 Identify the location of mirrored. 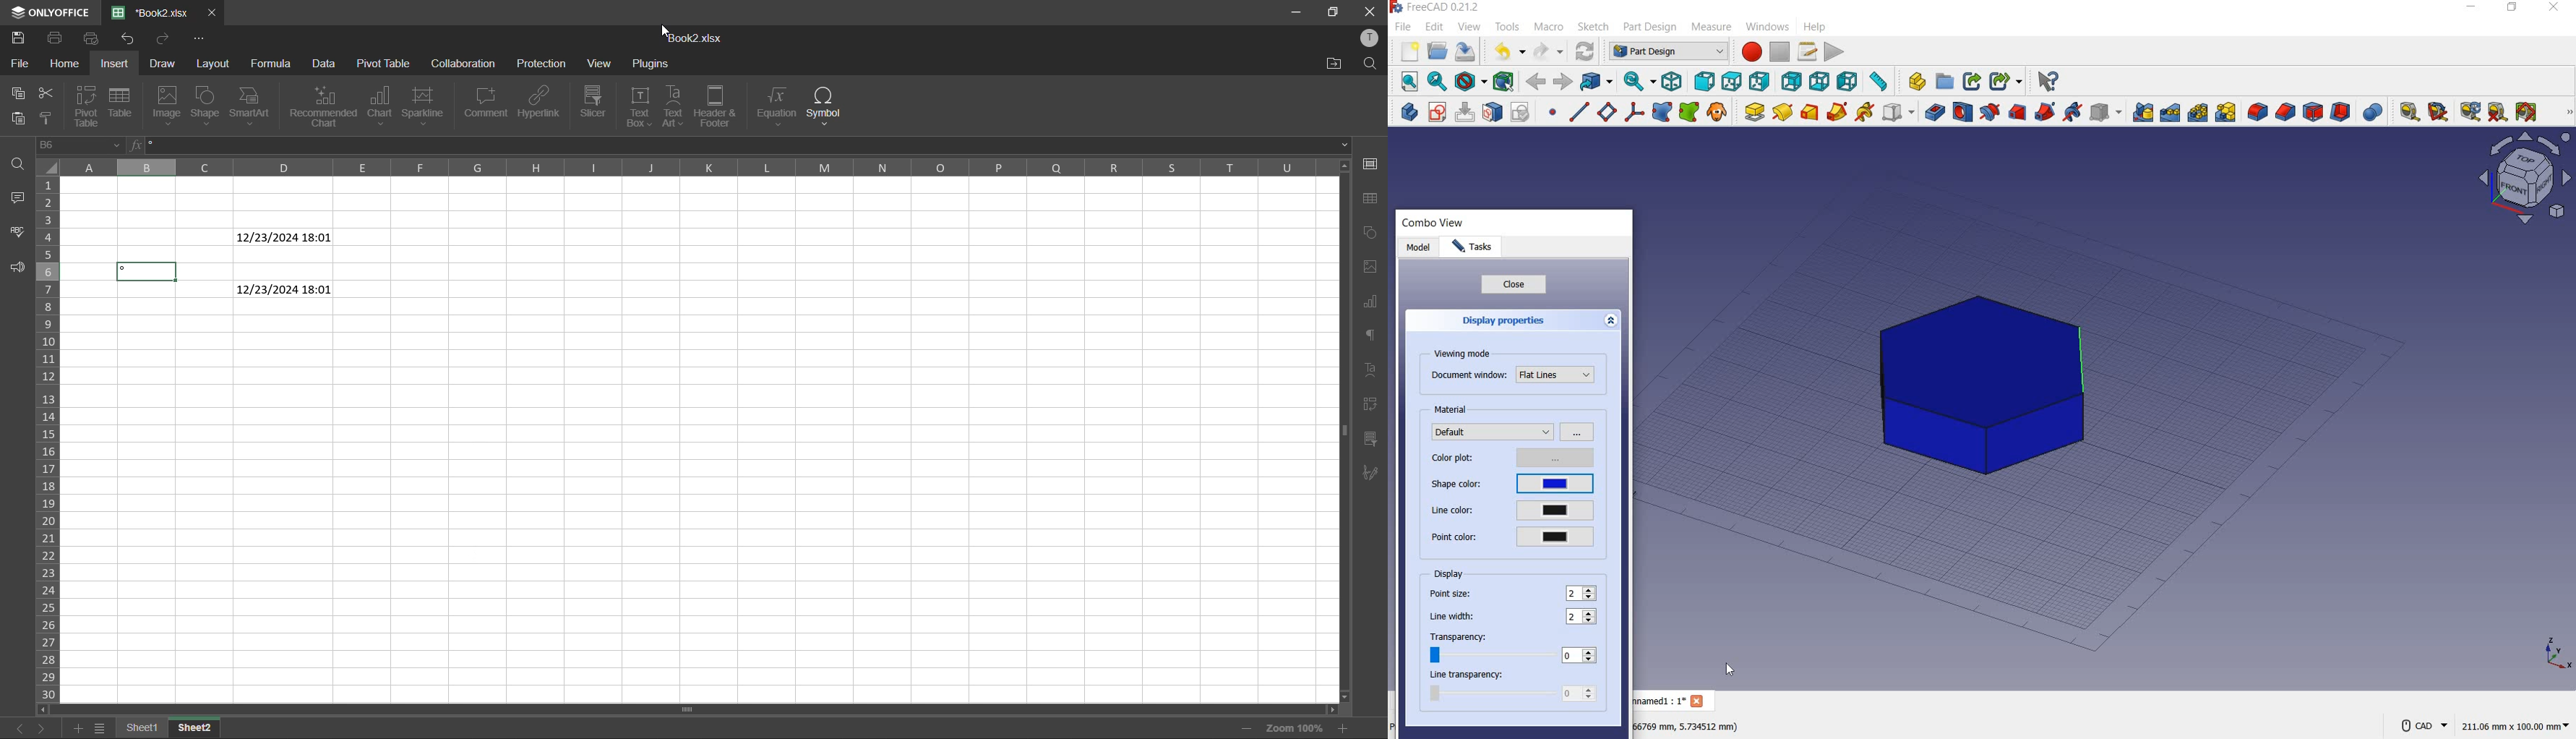
(2143, 112).